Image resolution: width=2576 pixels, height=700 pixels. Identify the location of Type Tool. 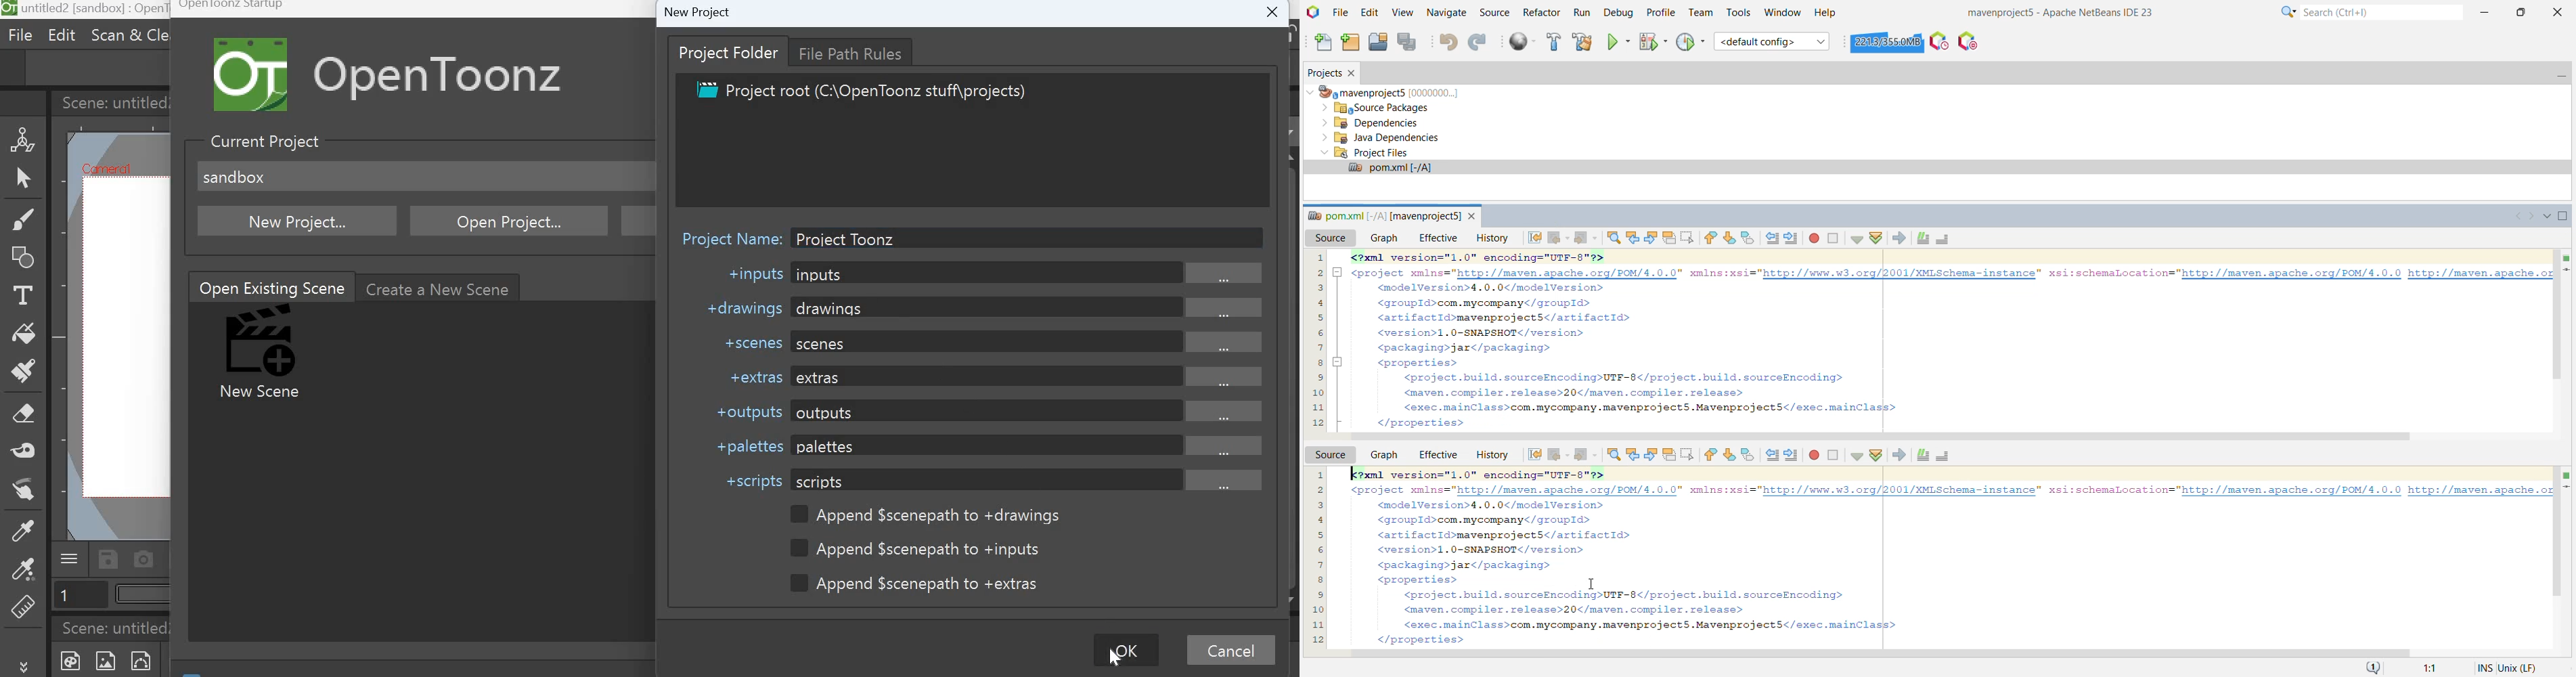
(21, 297).